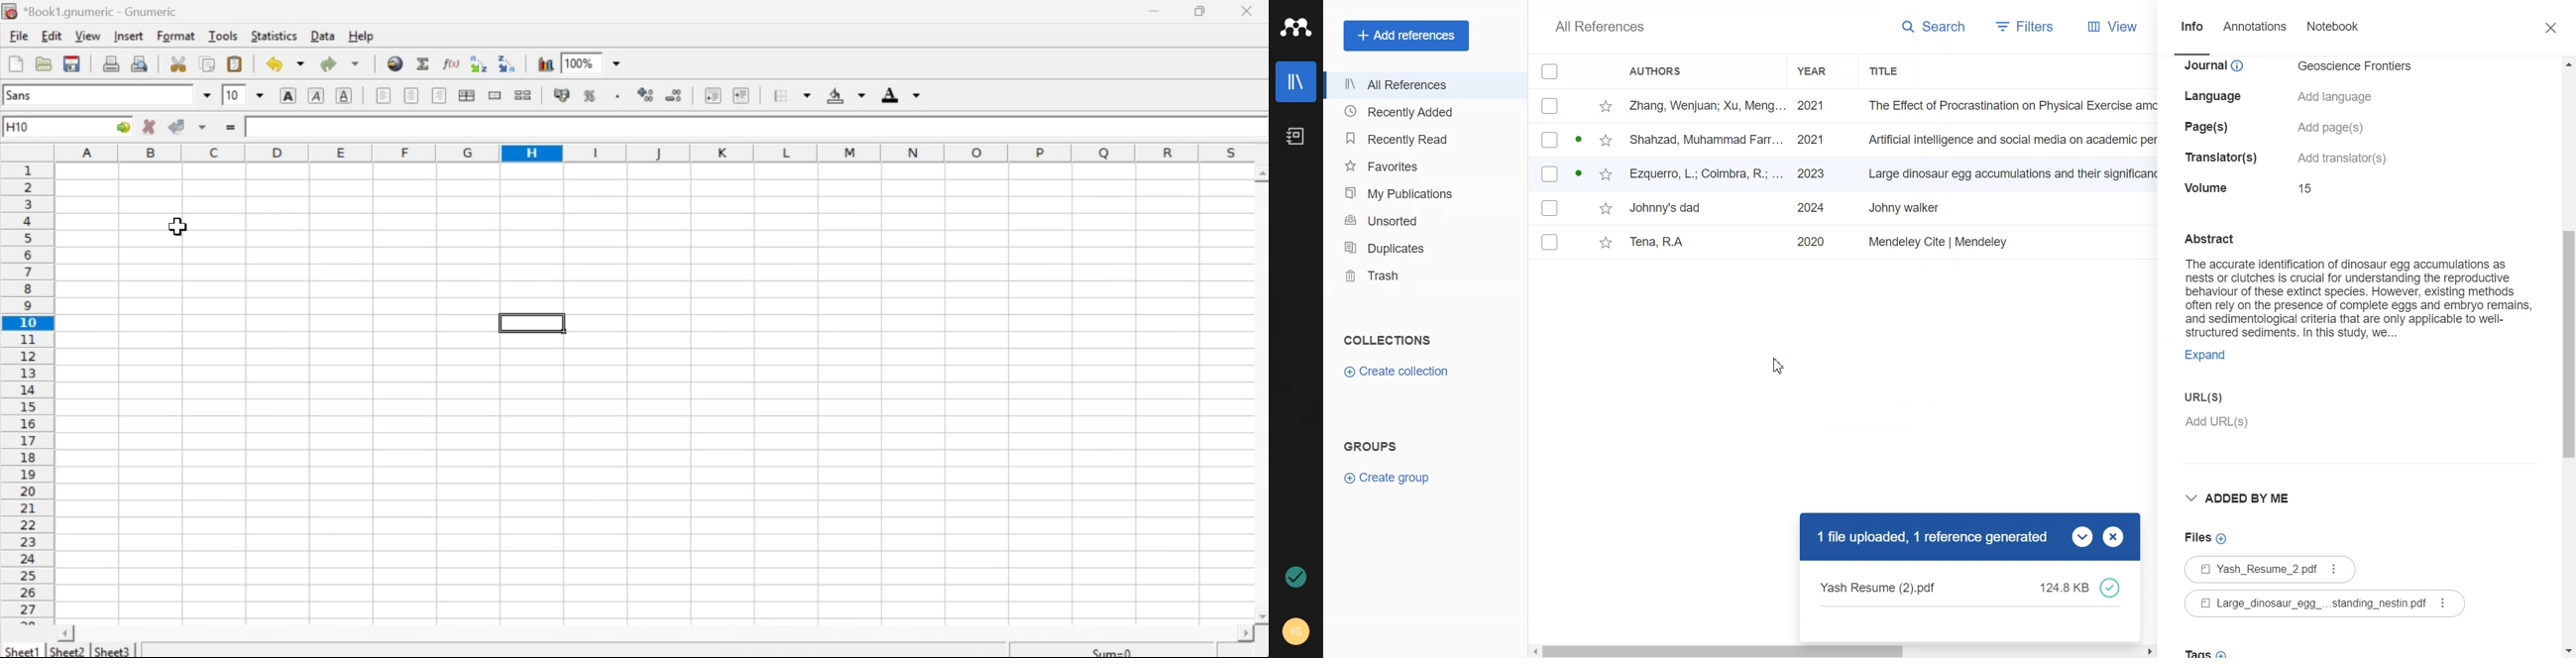 The image size is (2576, 672). I want to click on File, so click(15, 65).